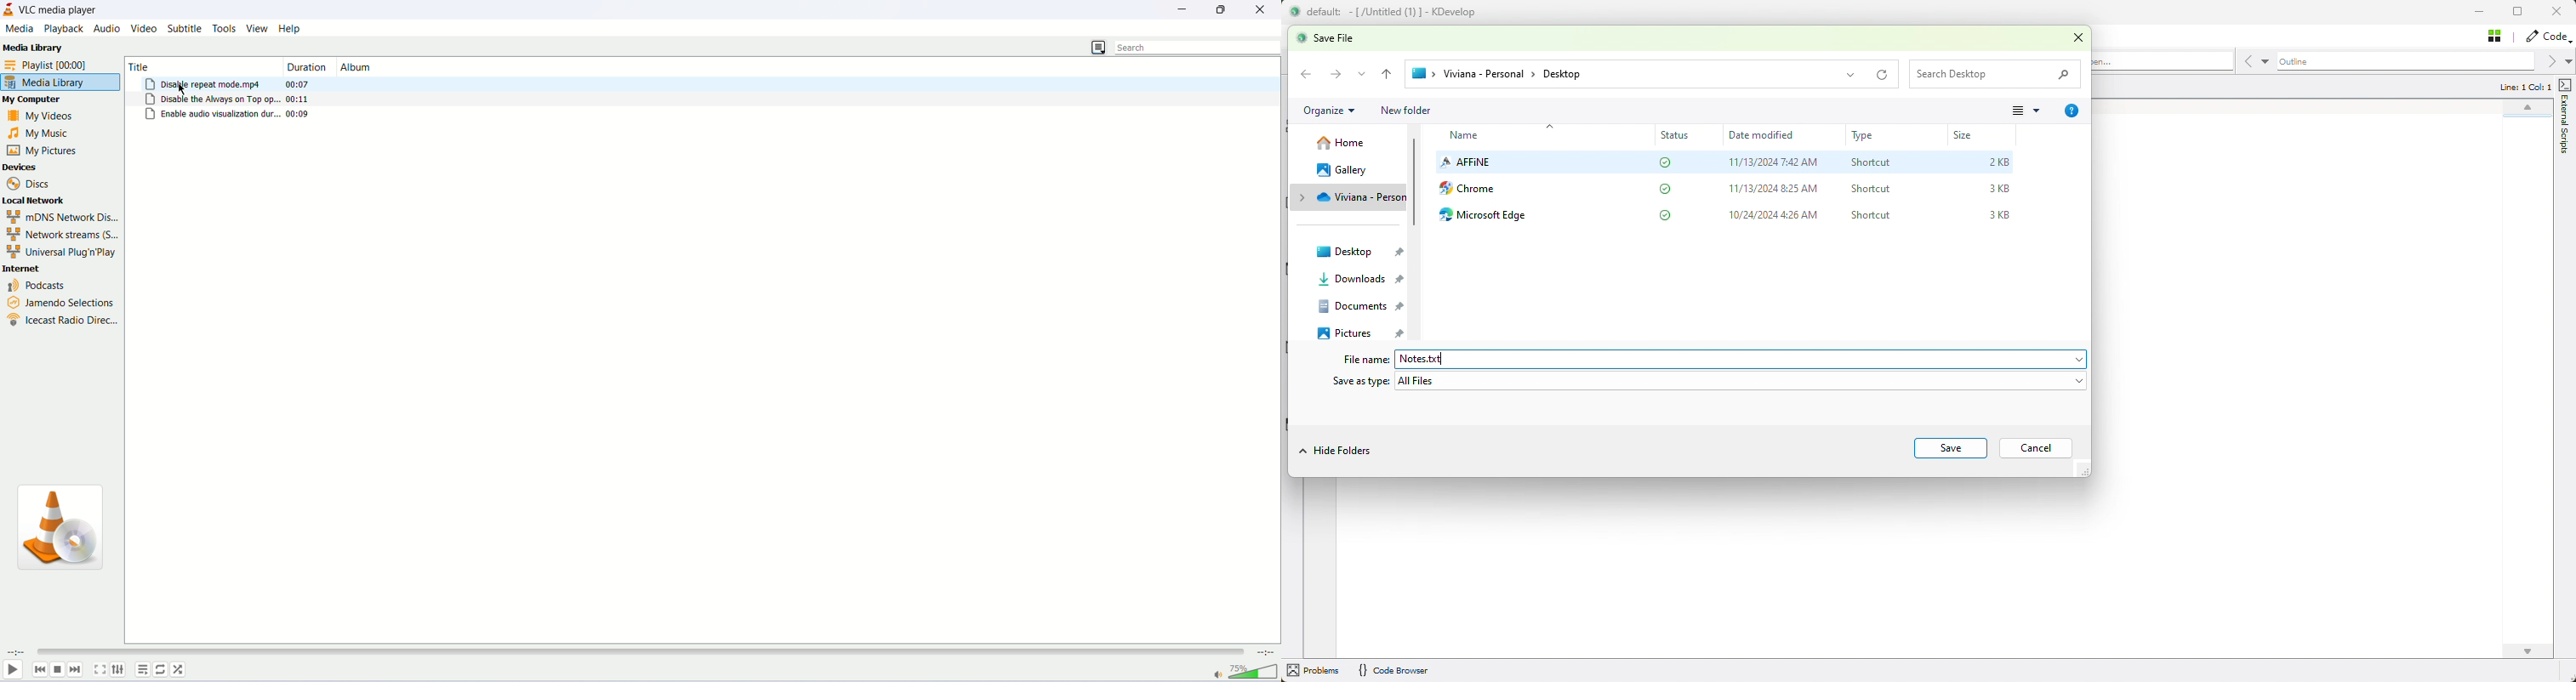  Describe the element at coordinates (67, 531) in the screenshot. I see `VLC icon` at that location.